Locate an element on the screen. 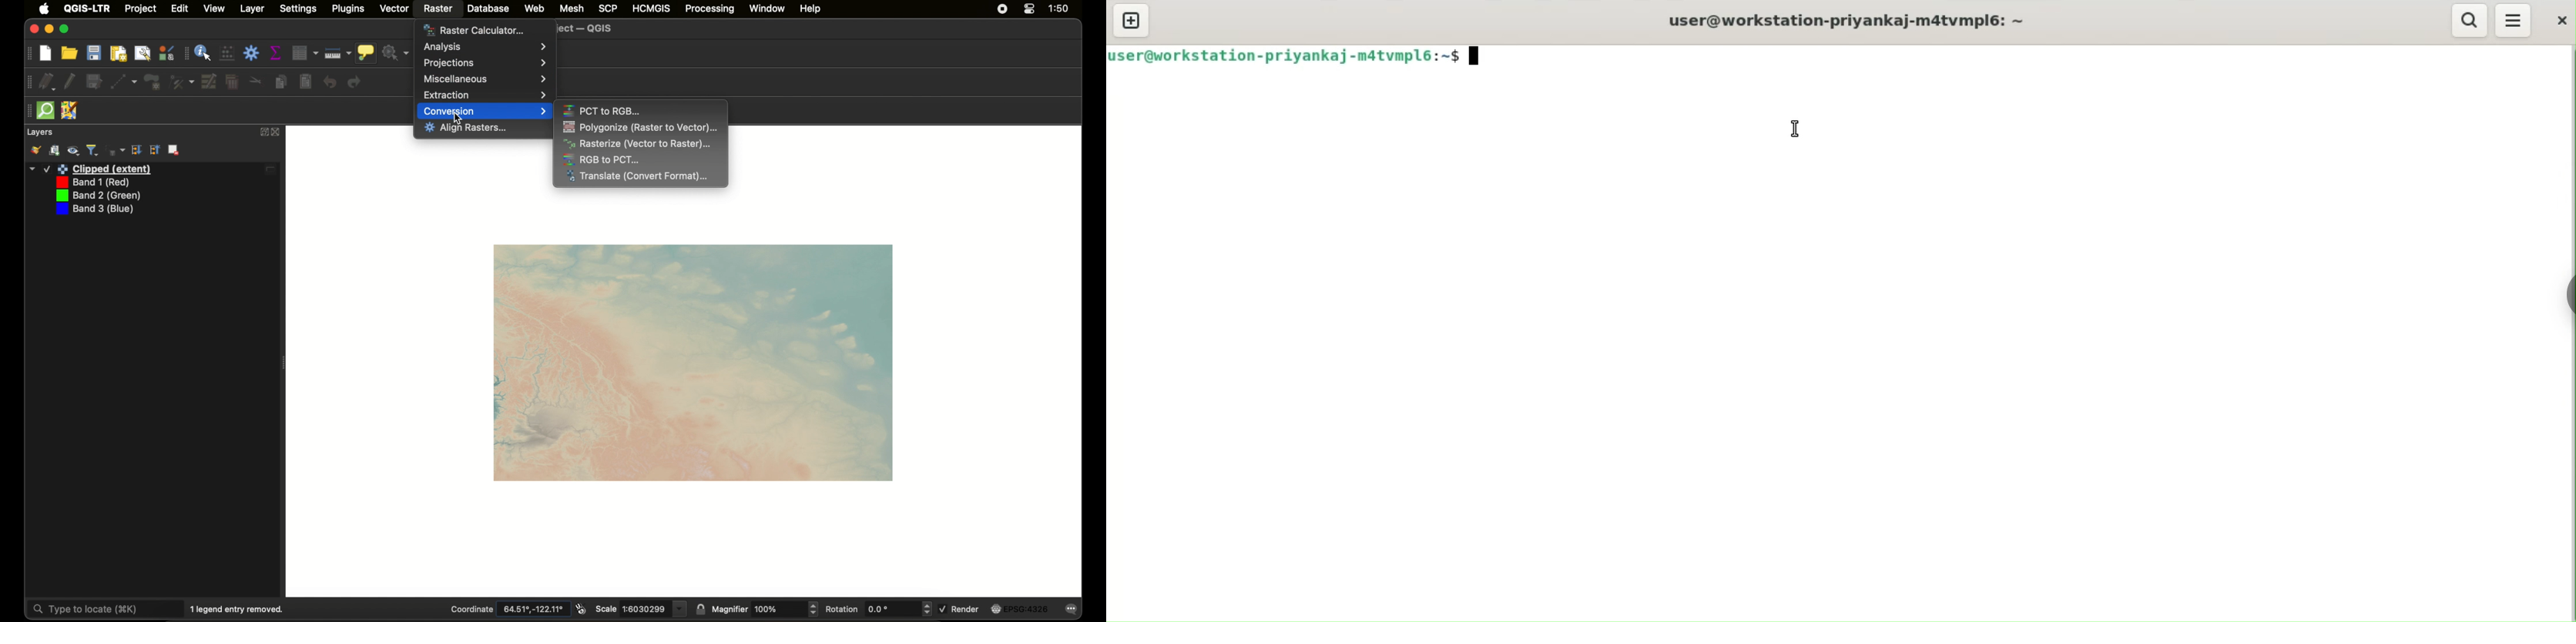 The height and width of the screenshot is (644, 2576). current edits is located at coordinates (48, 82).